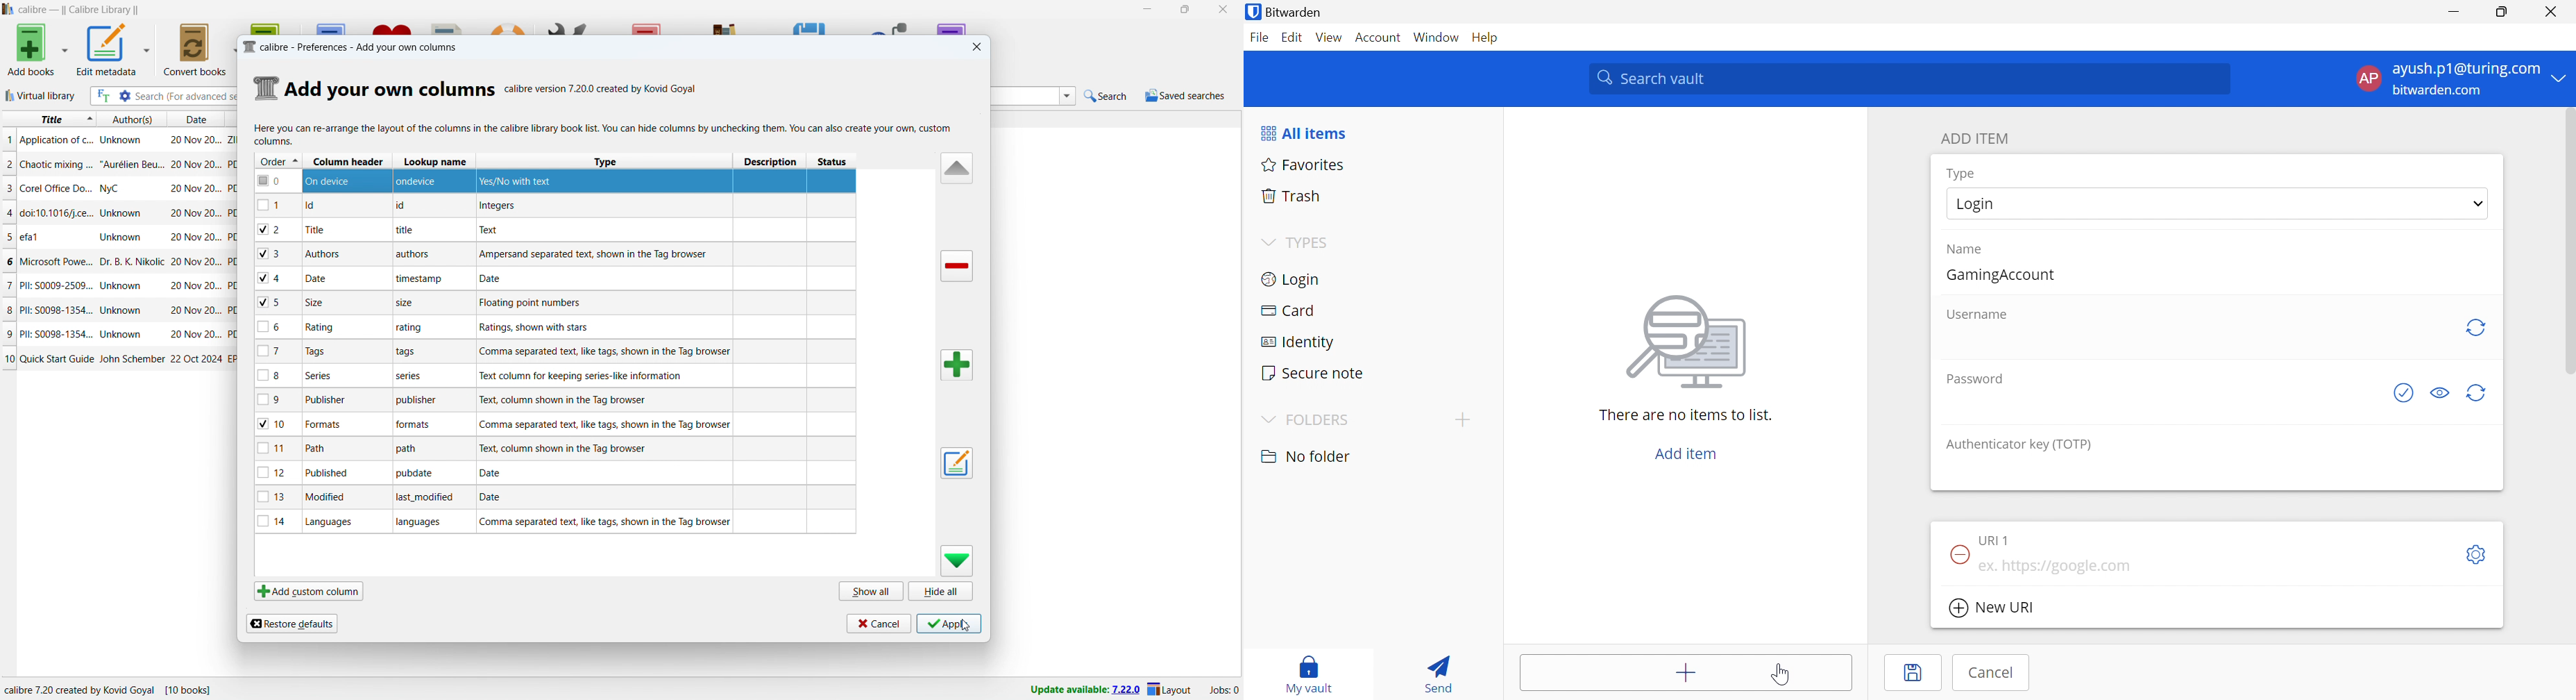  I want to click on Comma separated text, like tags, shown in the Tag browser, so click(606, 425).